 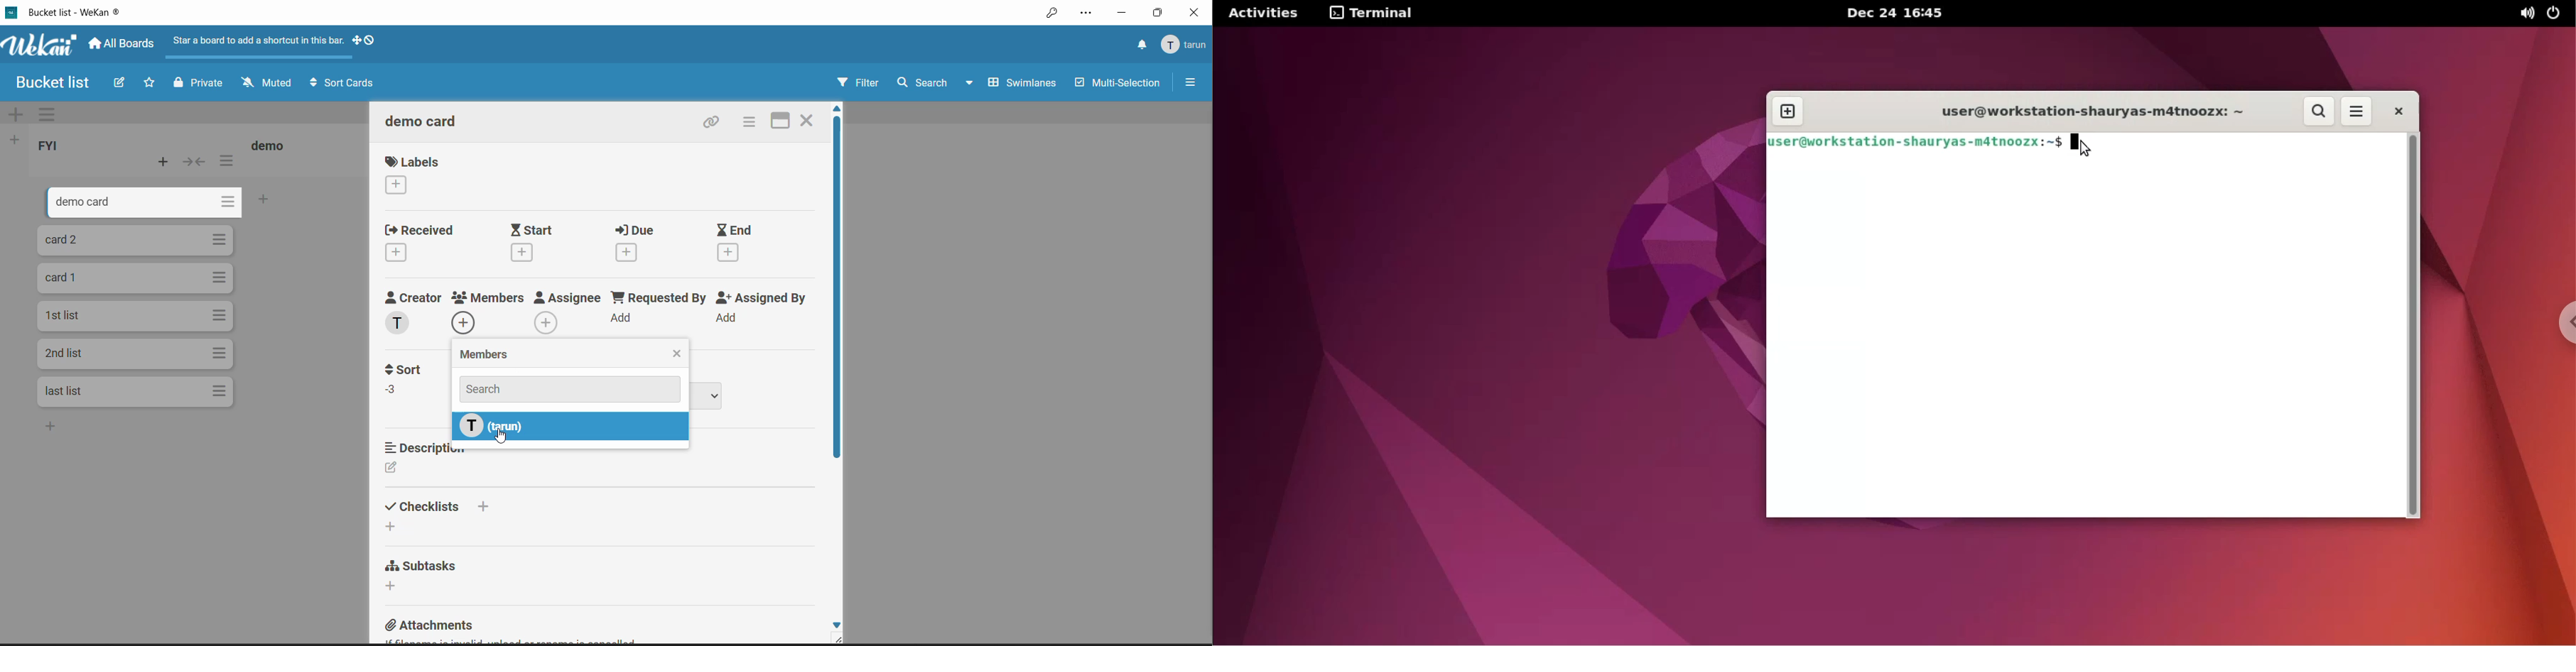 I want to click on add, so click(x=726, y=317).